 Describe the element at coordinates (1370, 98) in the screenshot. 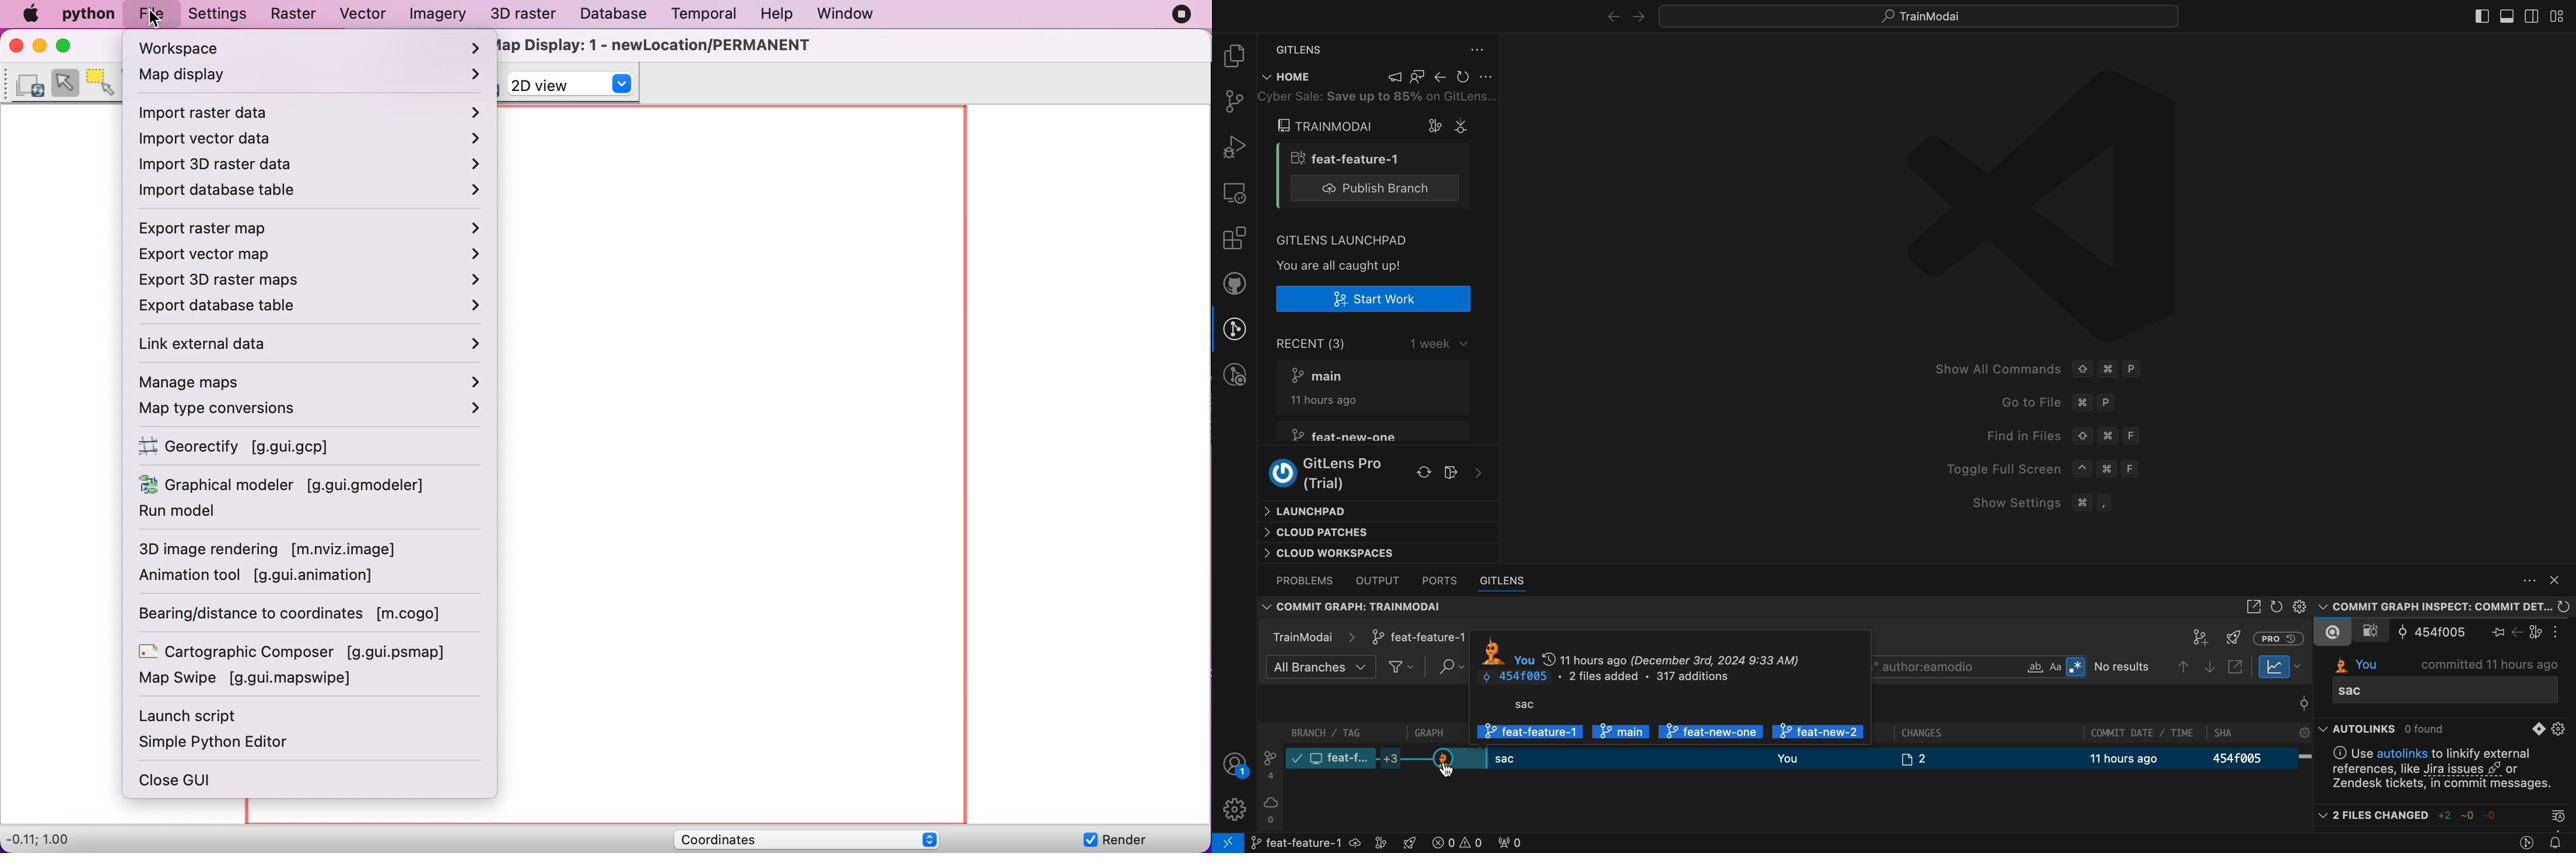

I see `` at that location.